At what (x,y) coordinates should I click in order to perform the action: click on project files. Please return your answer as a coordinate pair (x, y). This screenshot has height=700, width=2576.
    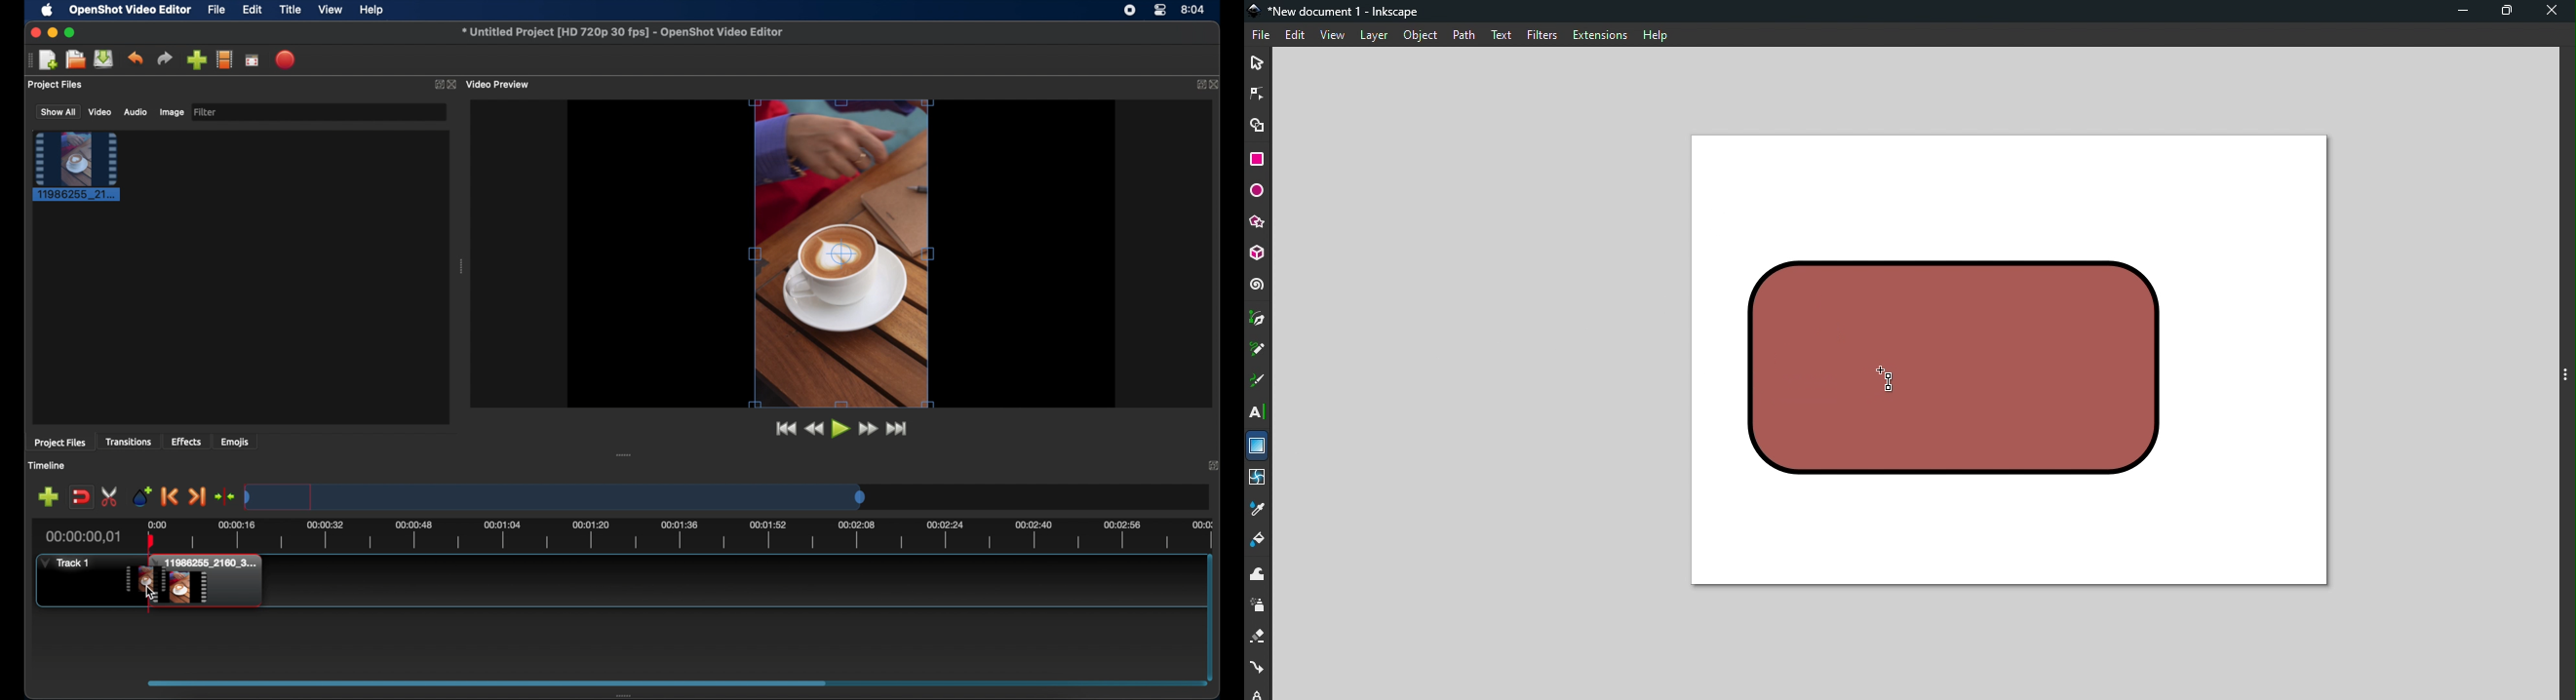
    Looking at the image, I should click on (60, 443).